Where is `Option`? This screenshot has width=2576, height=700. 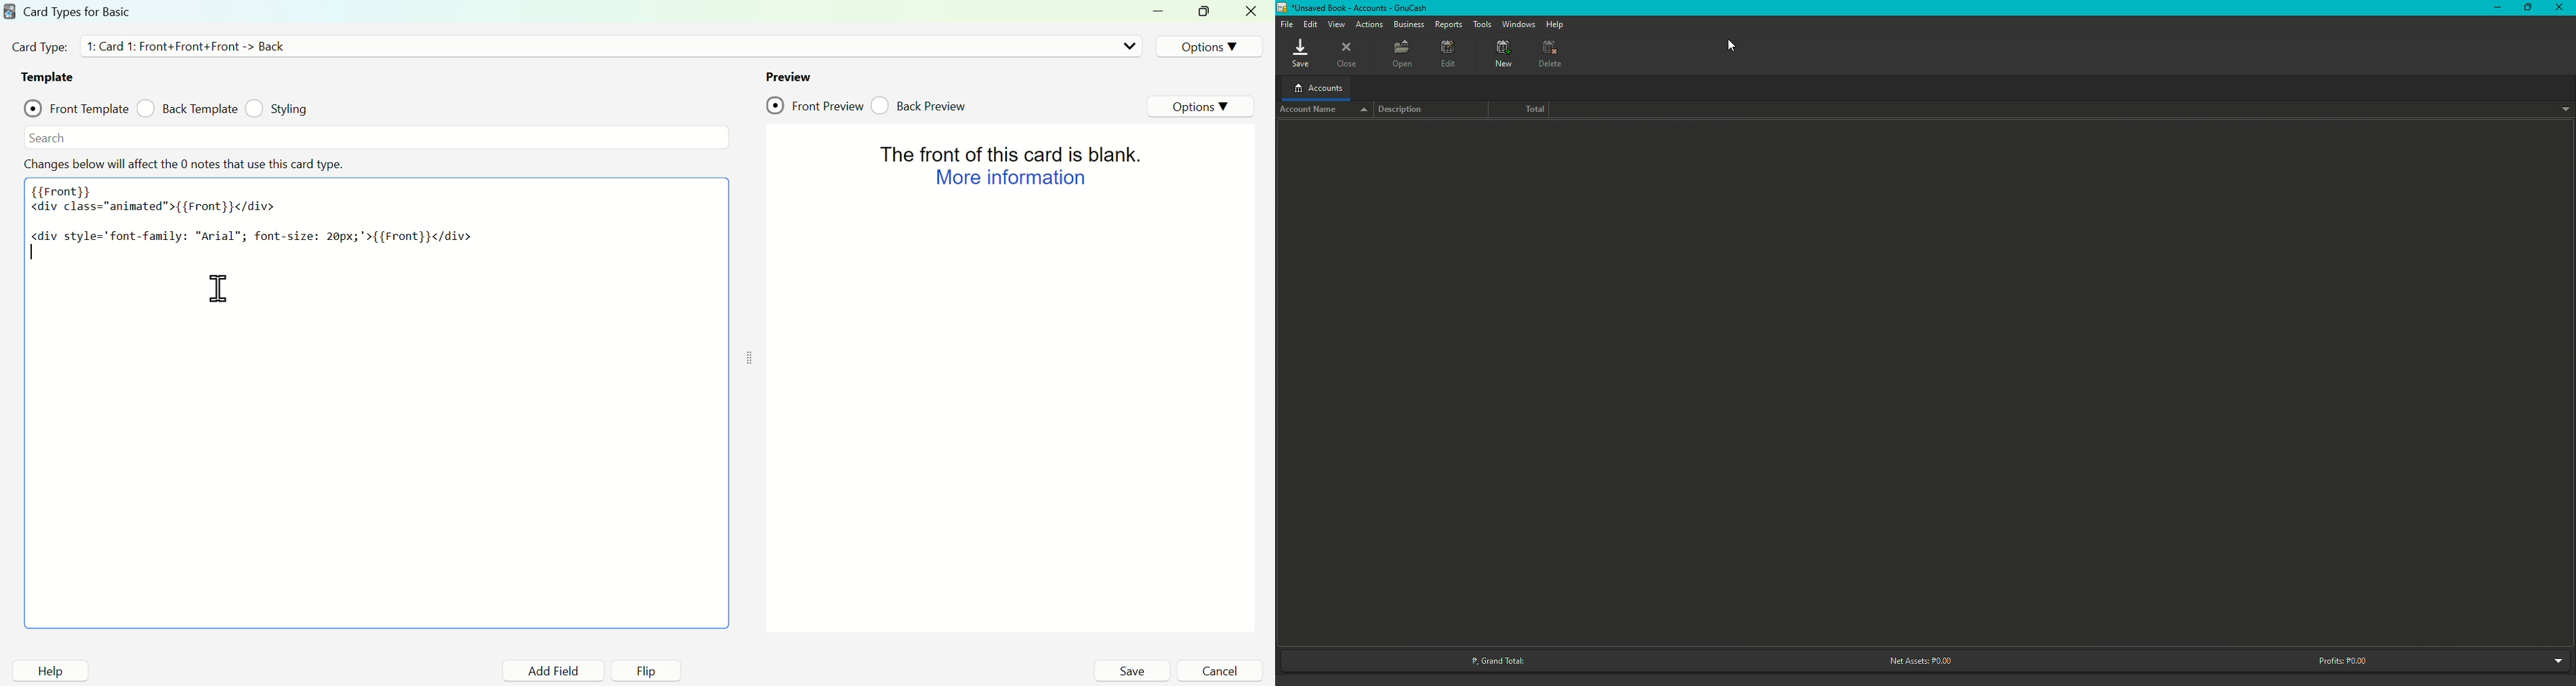
Option is located at coordinates (1203, 107).